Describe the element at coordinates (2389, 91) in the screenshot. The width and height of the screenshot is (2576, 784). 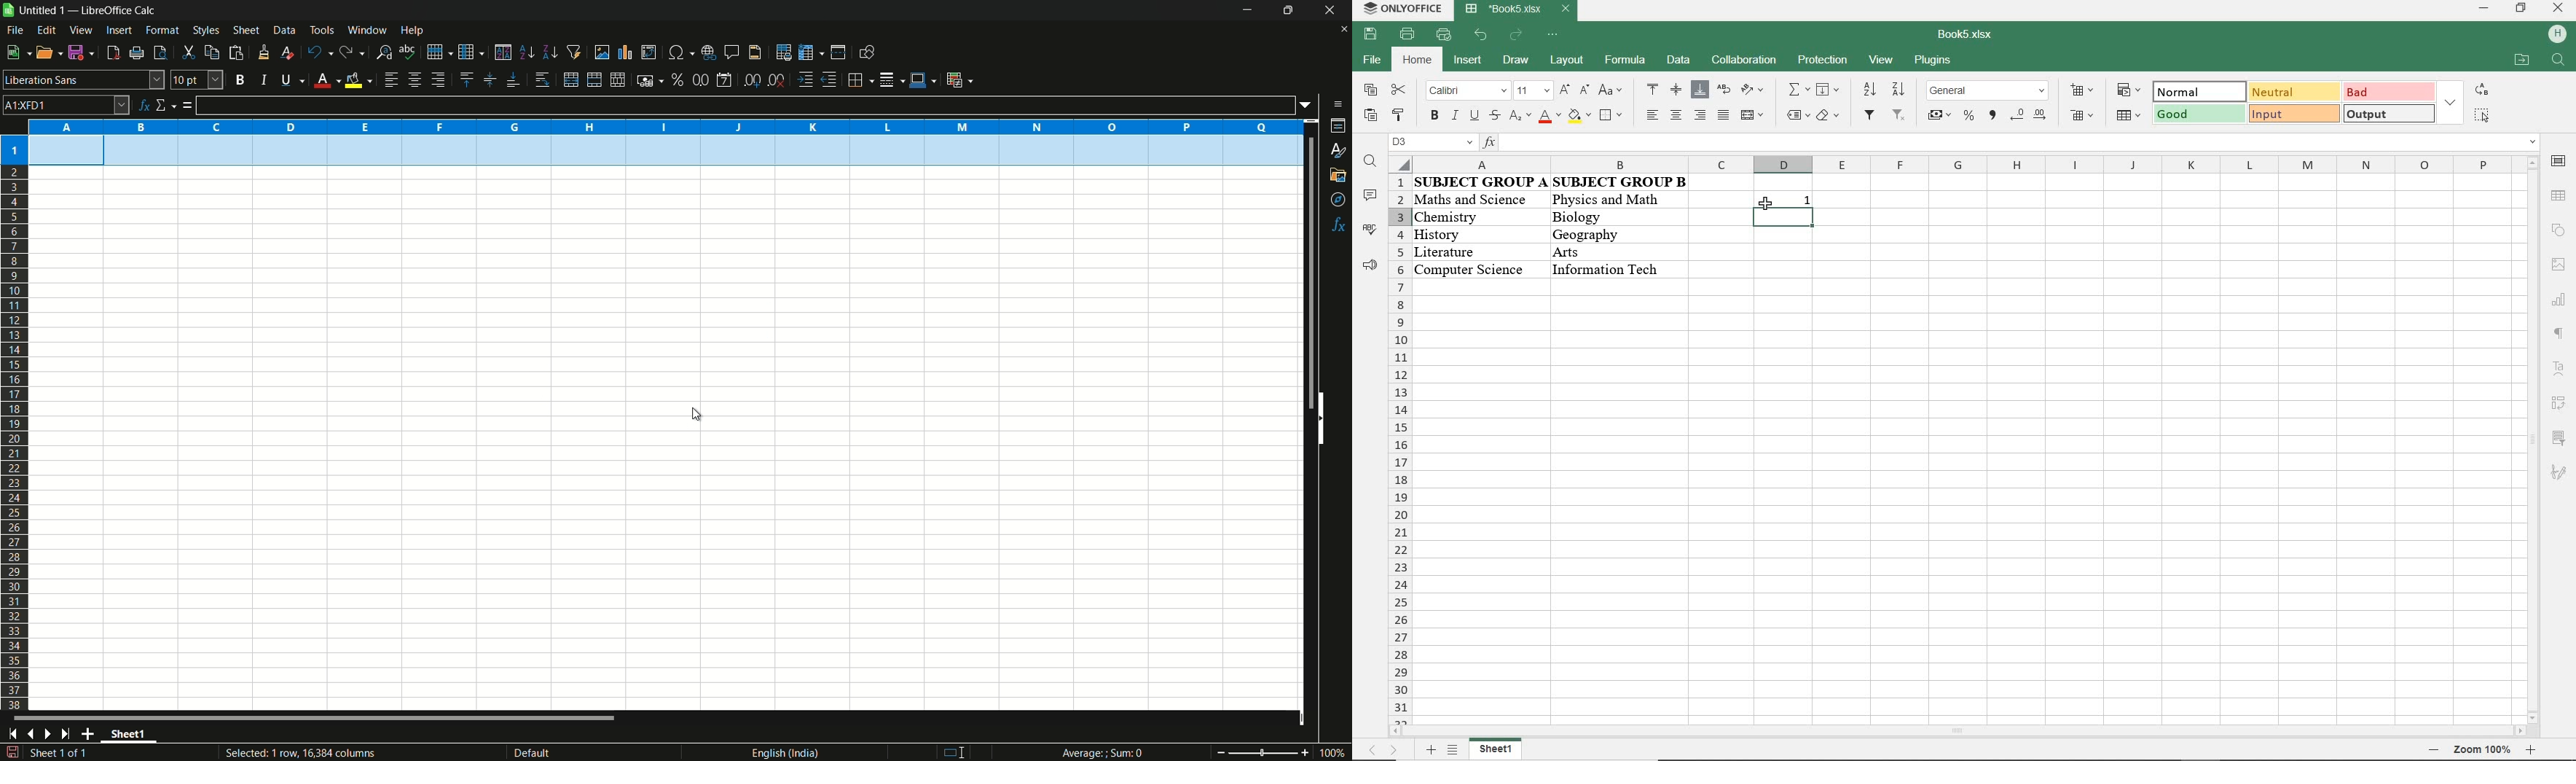
I see `bad` at that location.